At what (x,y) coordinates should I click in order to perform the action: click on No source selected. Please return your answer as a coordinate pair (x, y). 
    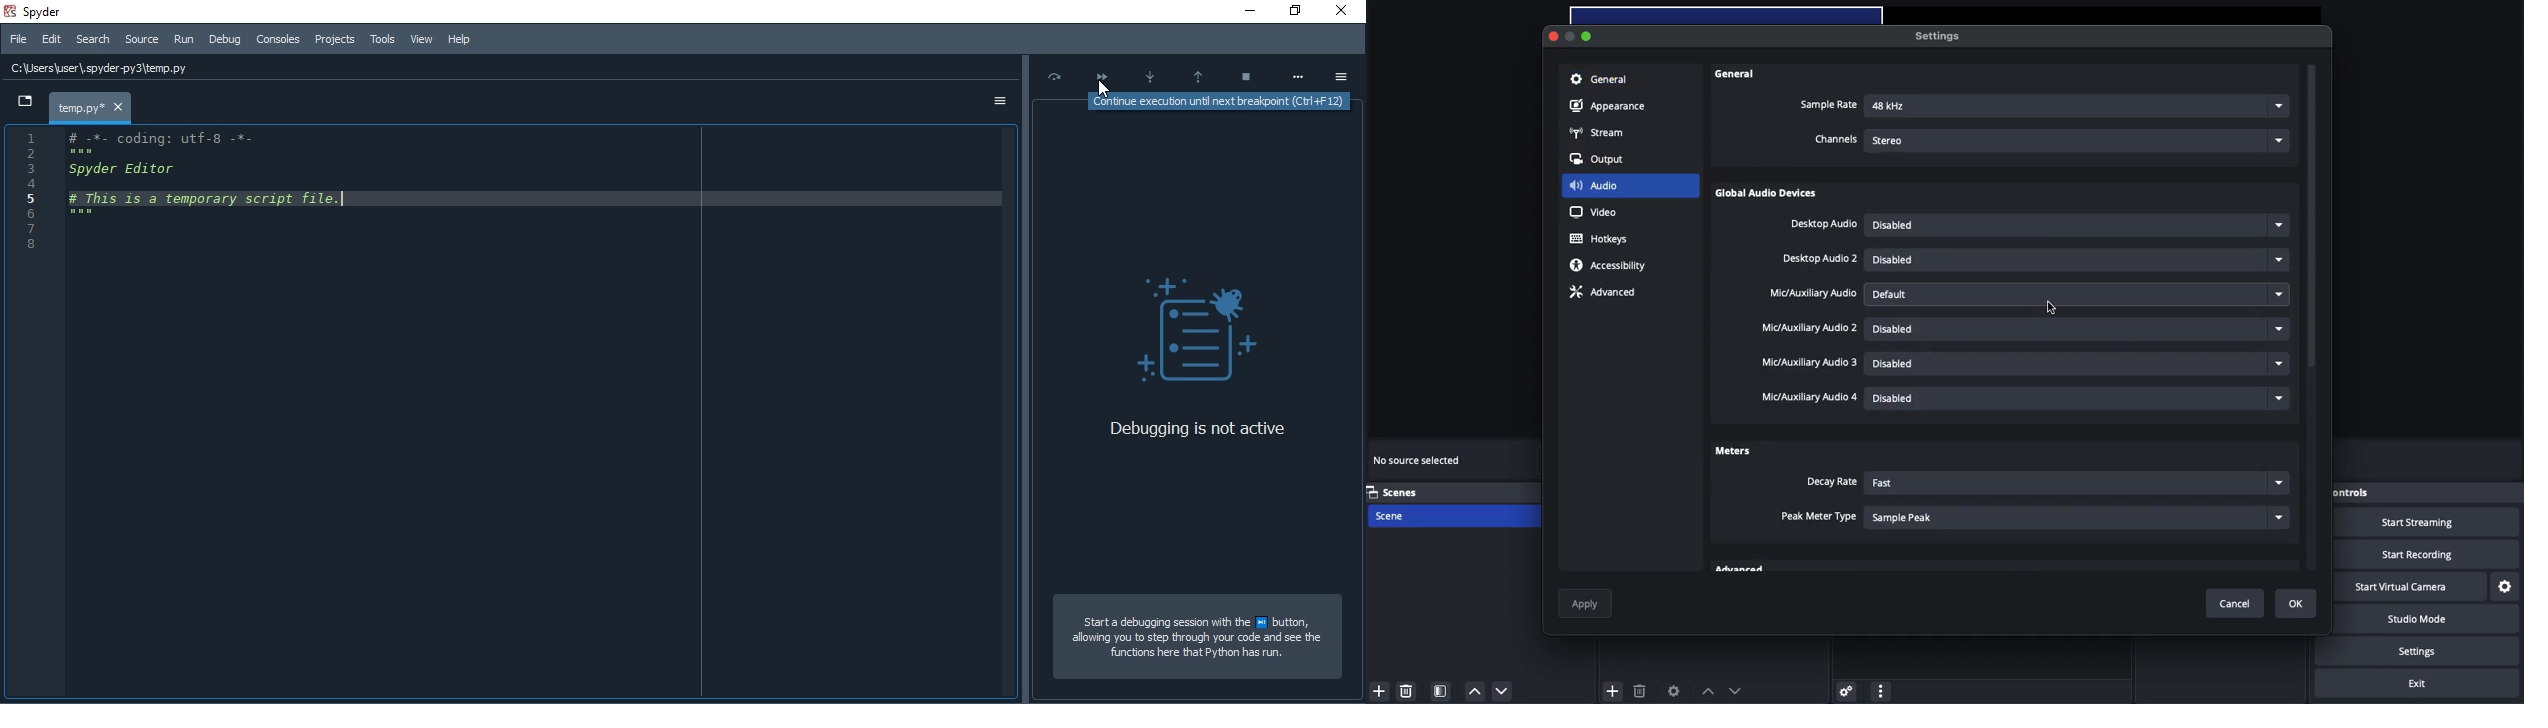
    Looking at the image, I should click on (1418, 462).